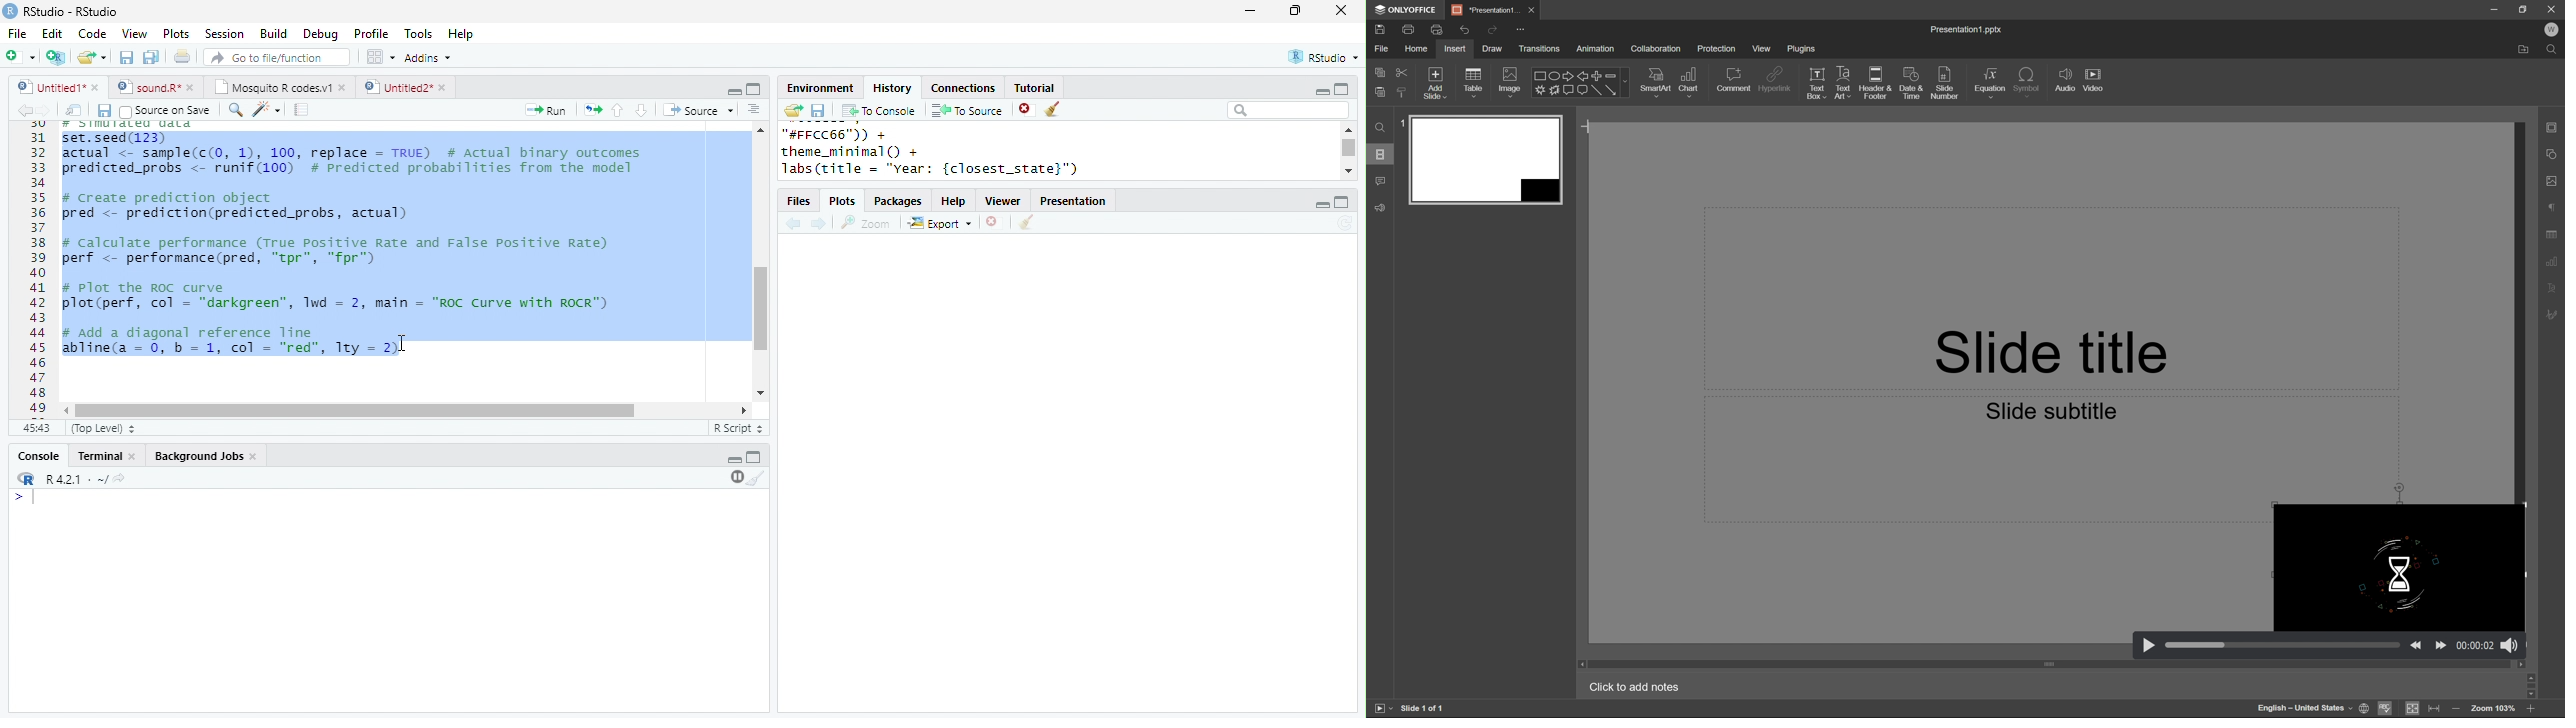 Image resolution: width=2576 pixels, height=728 pixels. Describe the element at coordinates (1948, 85) in the screenshot. I see `slide number` at that location.